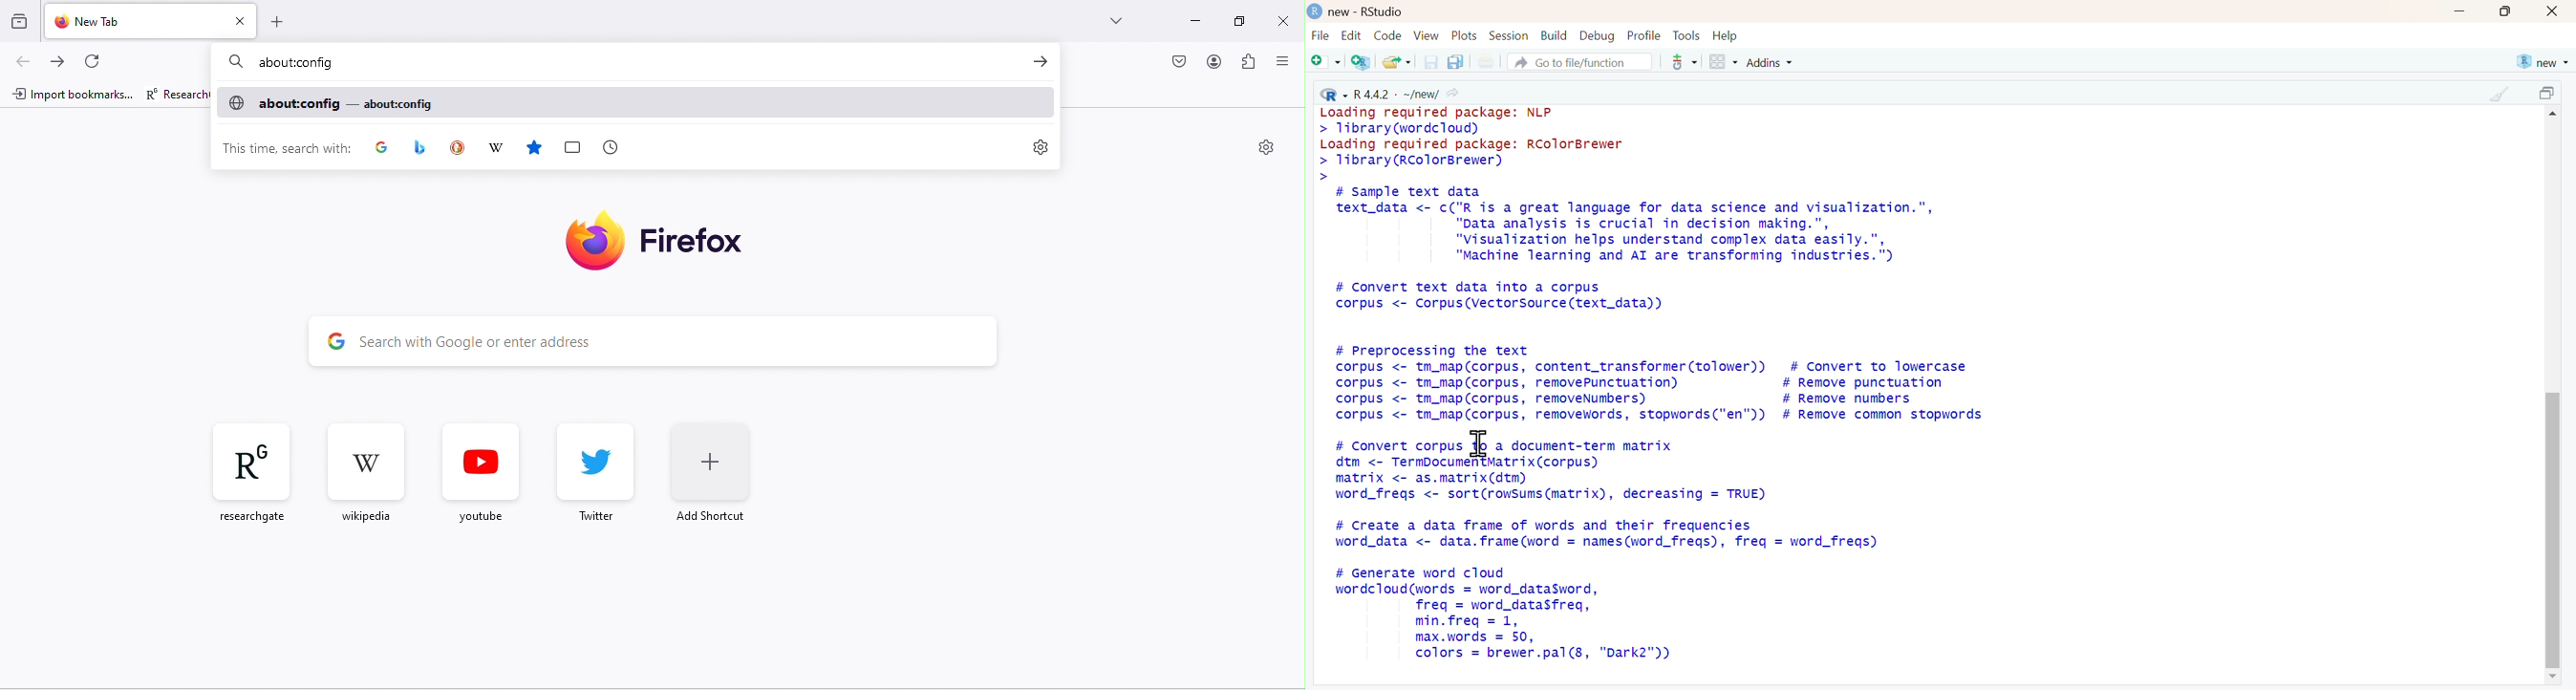 This screenshot has width=2576, height=700. Describe the element at coordinates (19, 20) in the screenshot. I see `view recent` at that location.